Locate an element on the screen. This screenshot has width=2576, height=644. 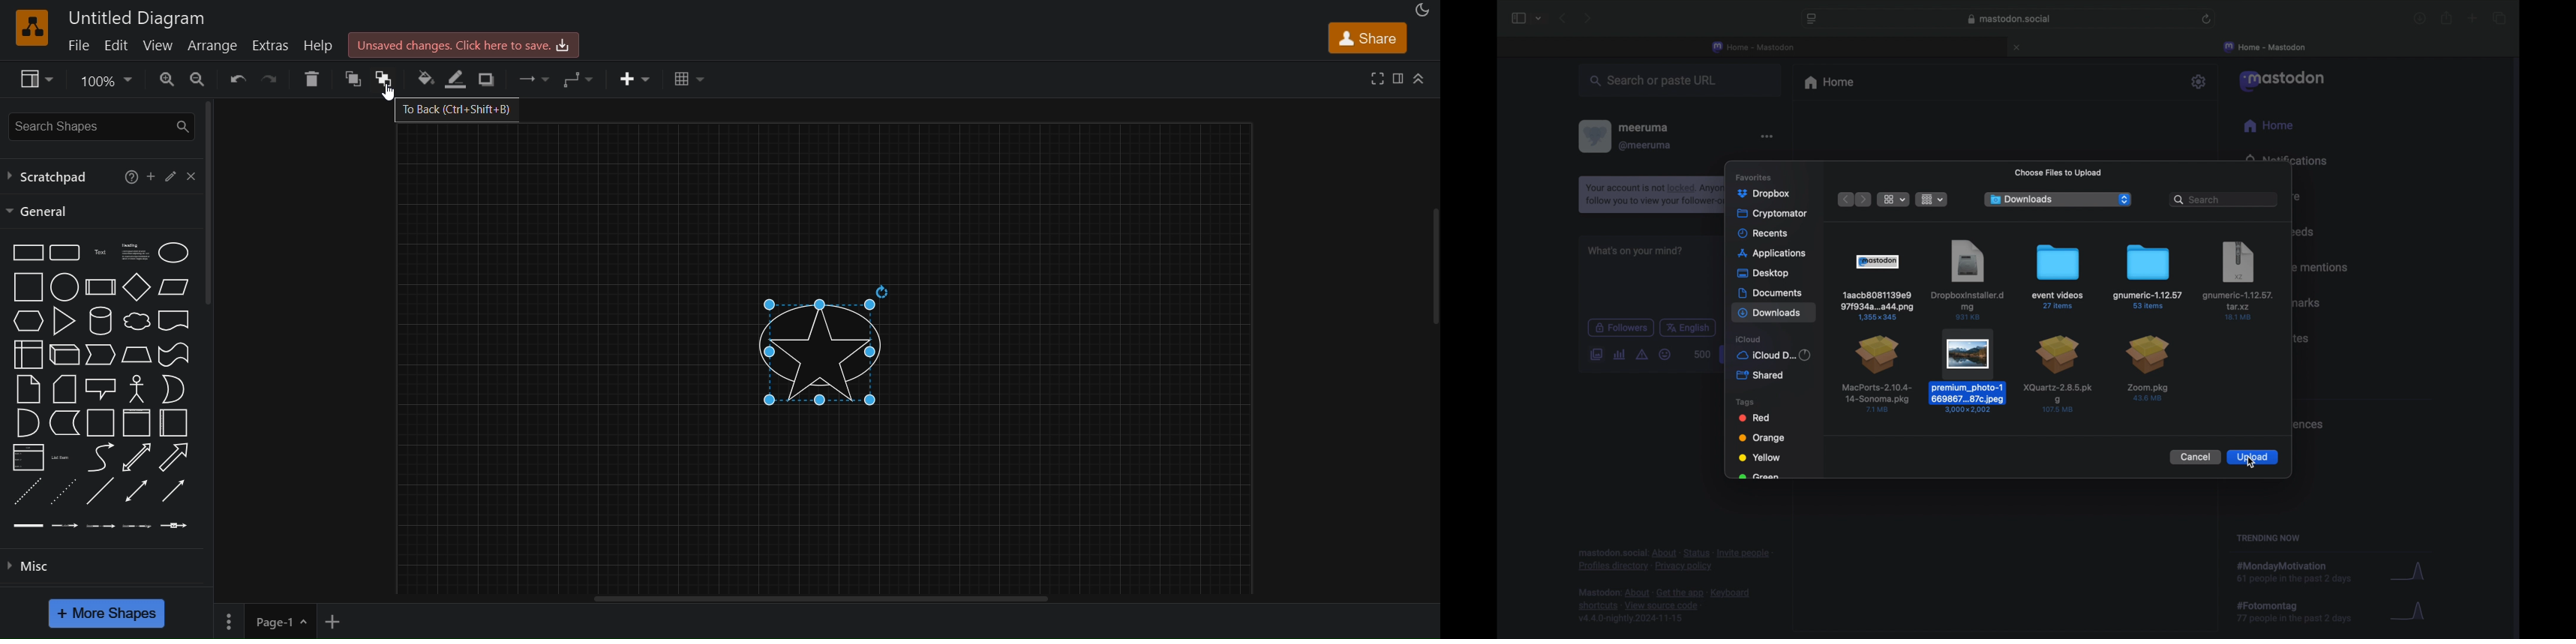
graph is located at coordinates (2412, 613).